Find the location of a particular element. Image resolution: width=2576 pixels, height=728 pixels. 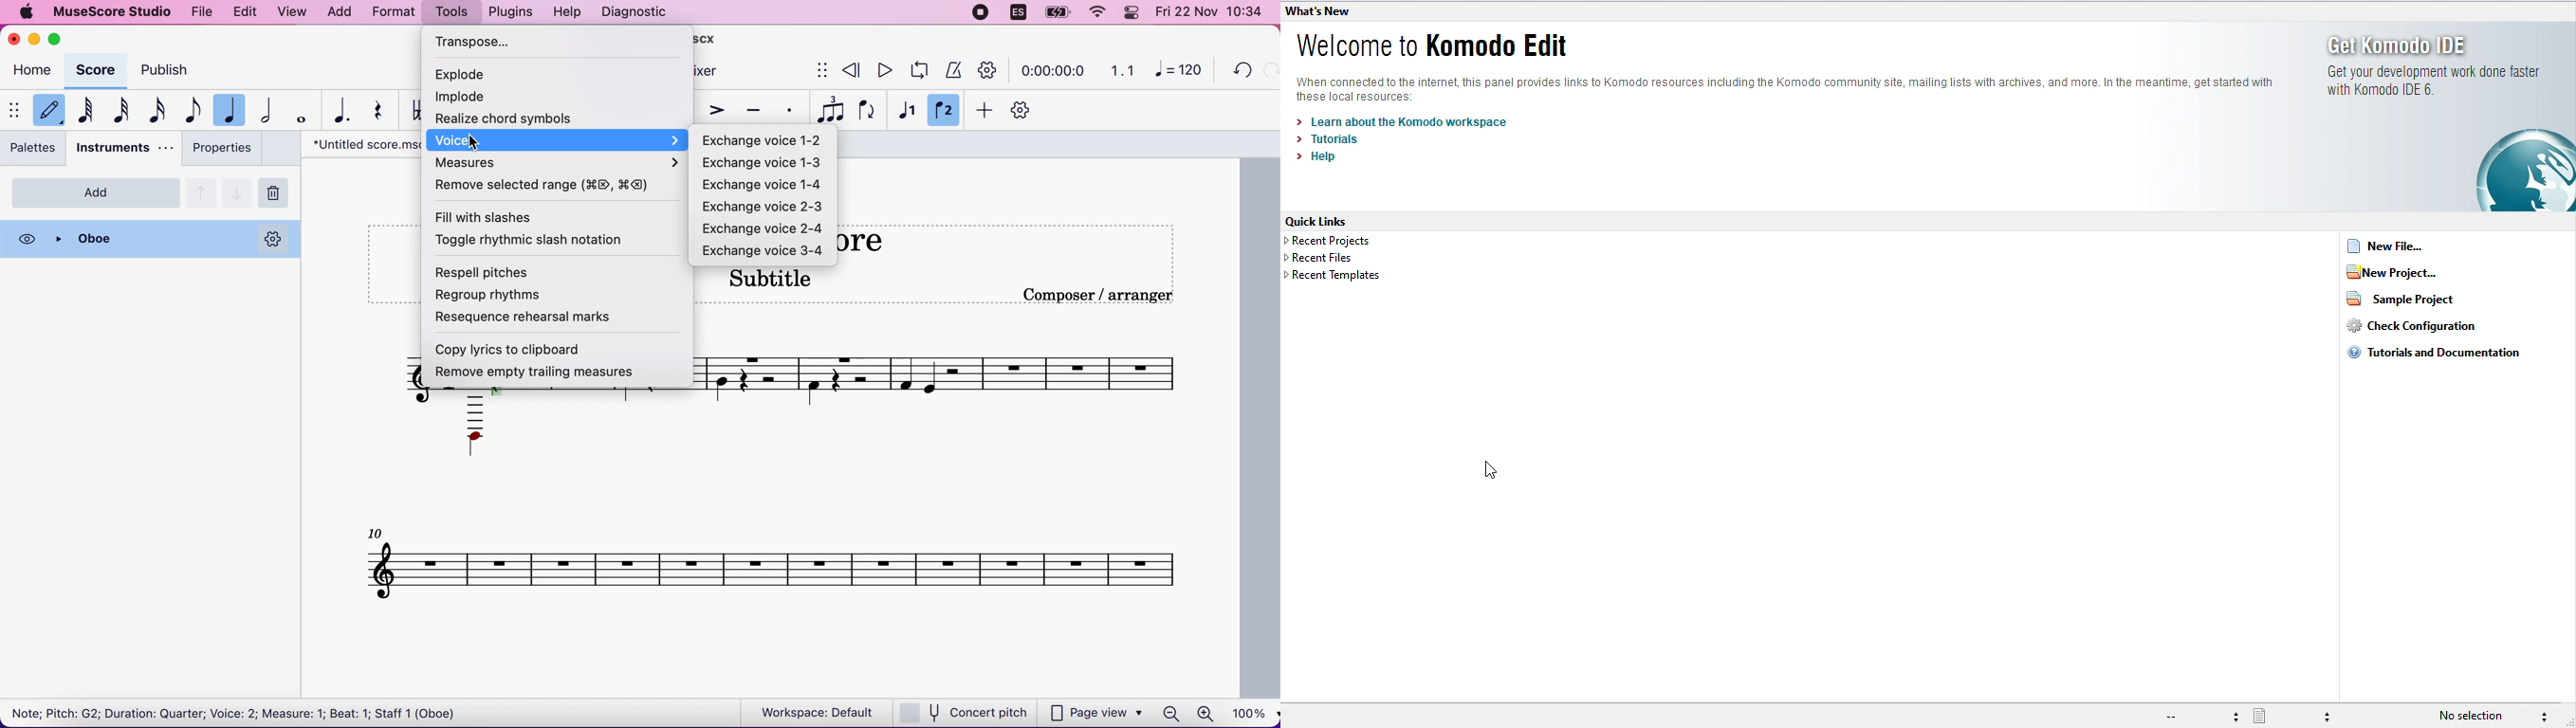

Note; Pitch: G2; Duration: Quarter; Voice: 2; Measure: 1; Beat: 1; Staff 1 (Oboe) is located at coordinates (242, 712).